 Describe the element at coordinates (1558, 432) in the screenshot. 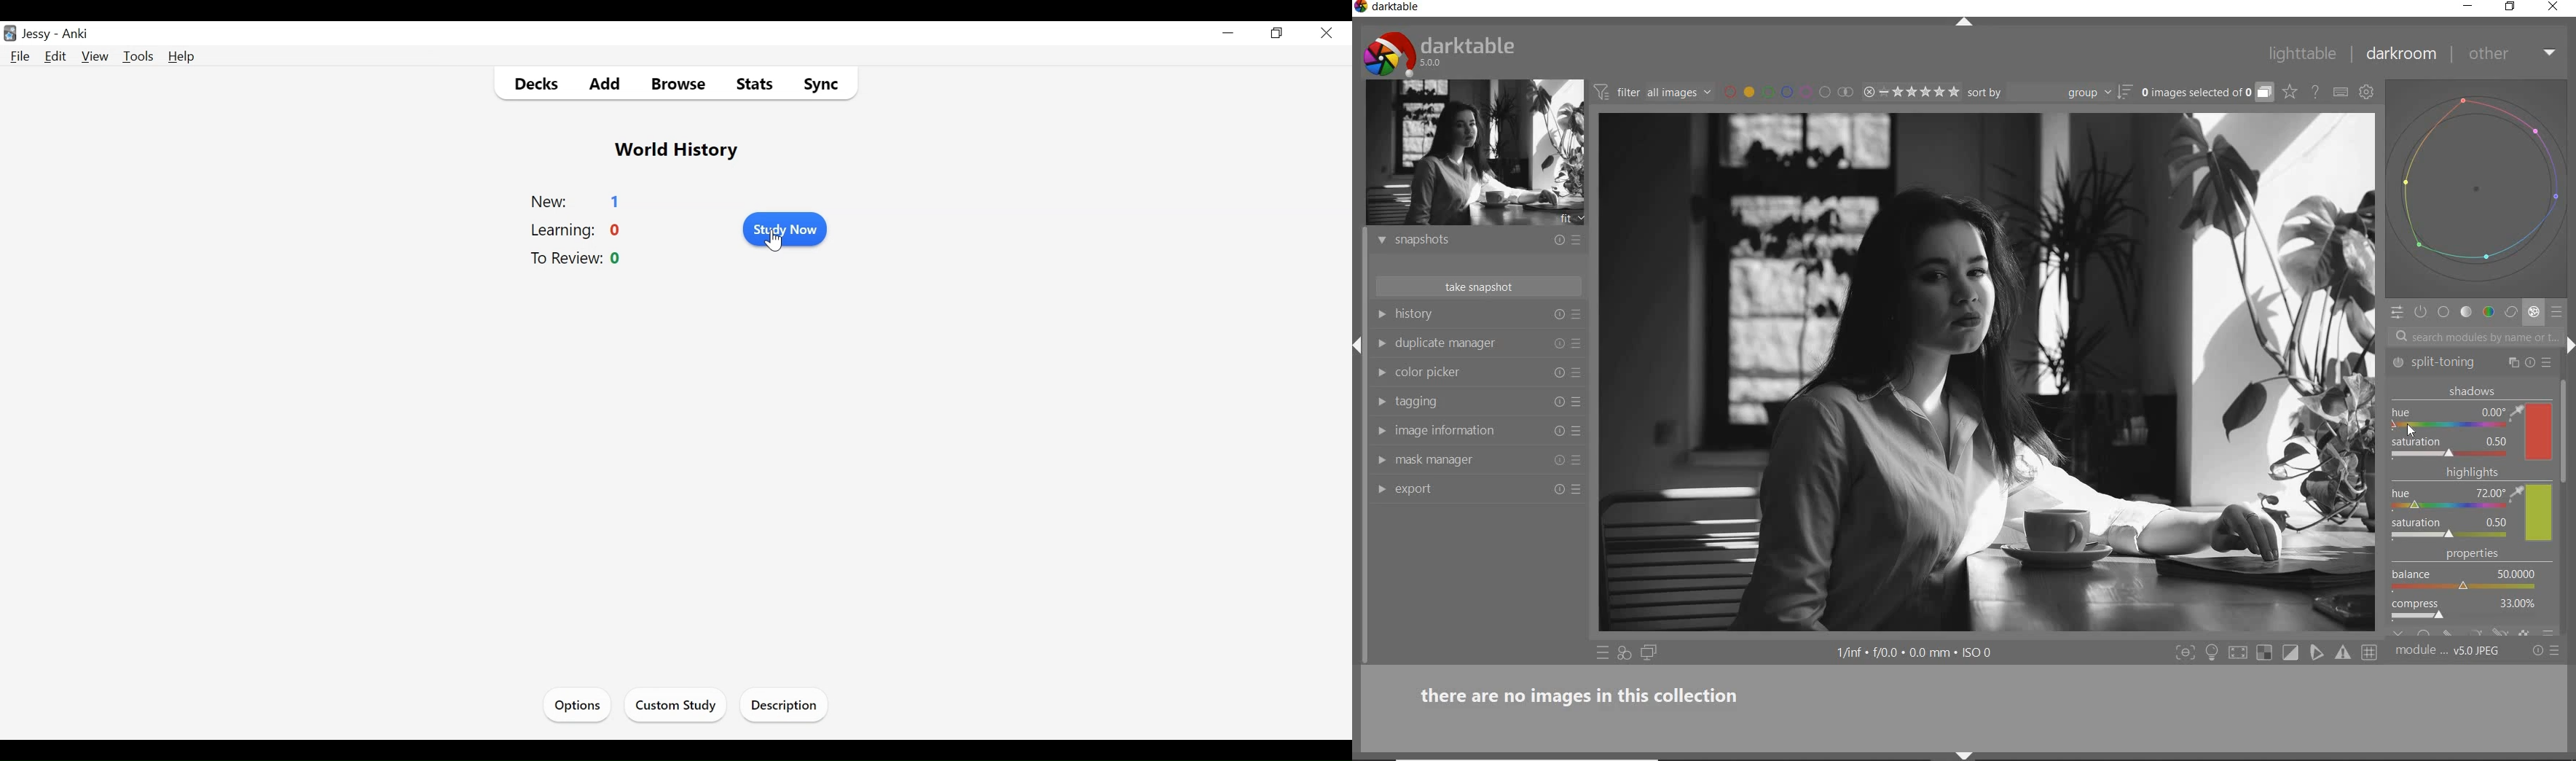

I see `reset` at that location.